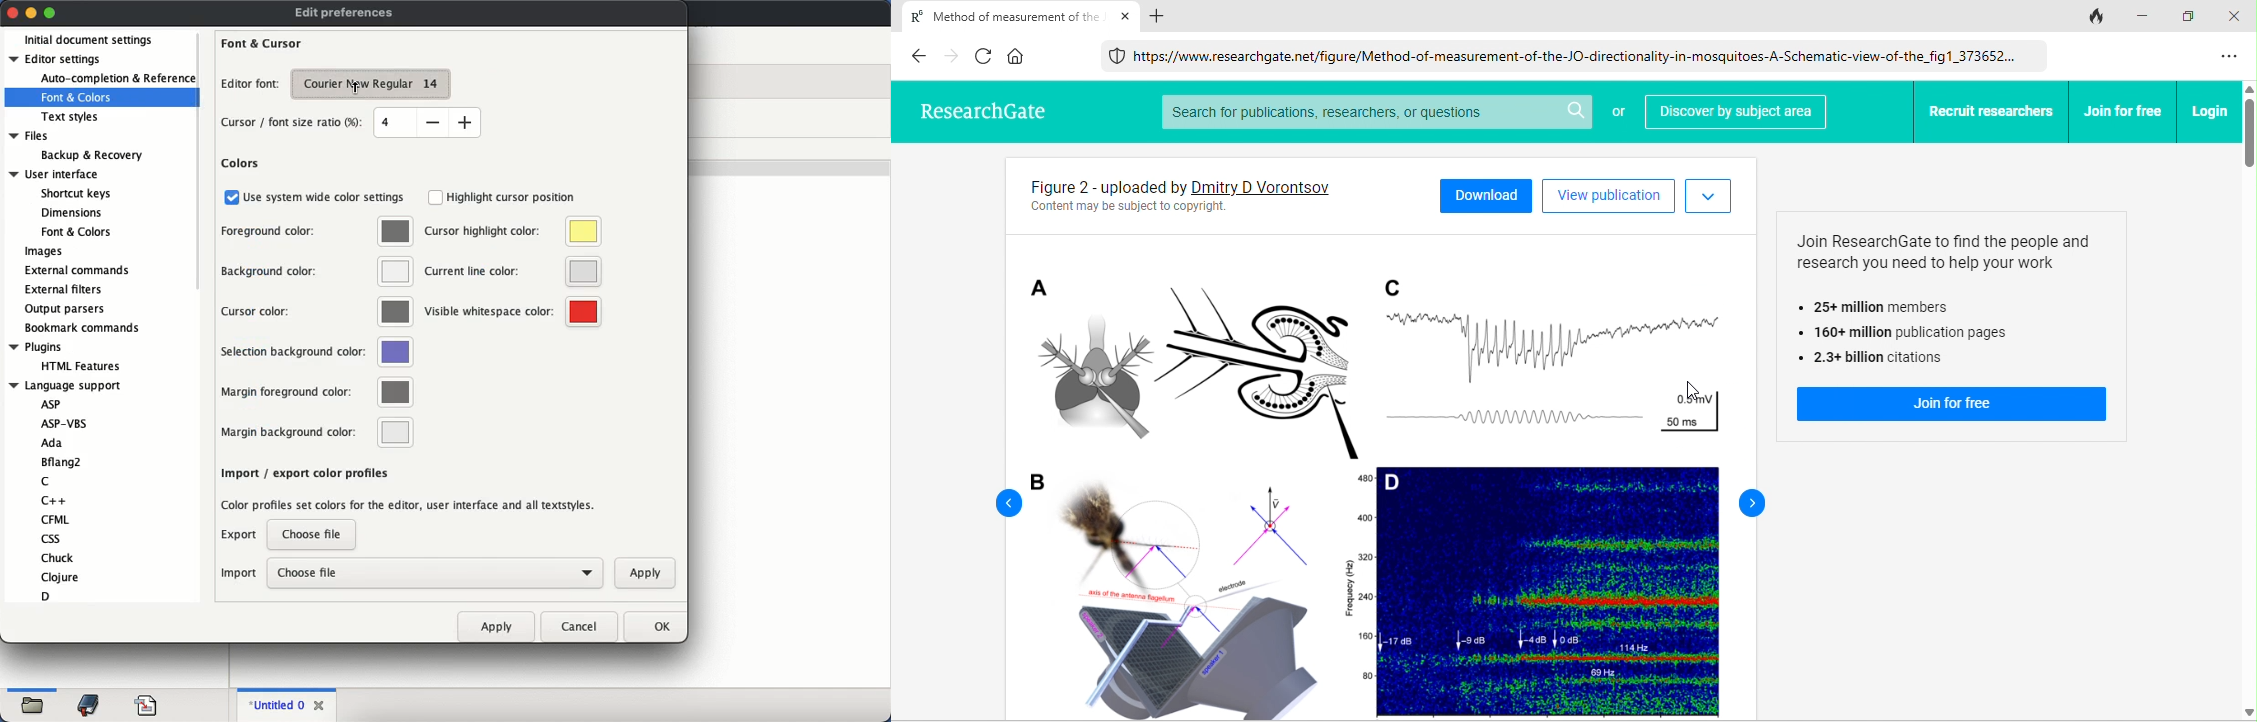 This screenshot has height=728, width=2268. I want to click on font and colors, so click(78, 98).